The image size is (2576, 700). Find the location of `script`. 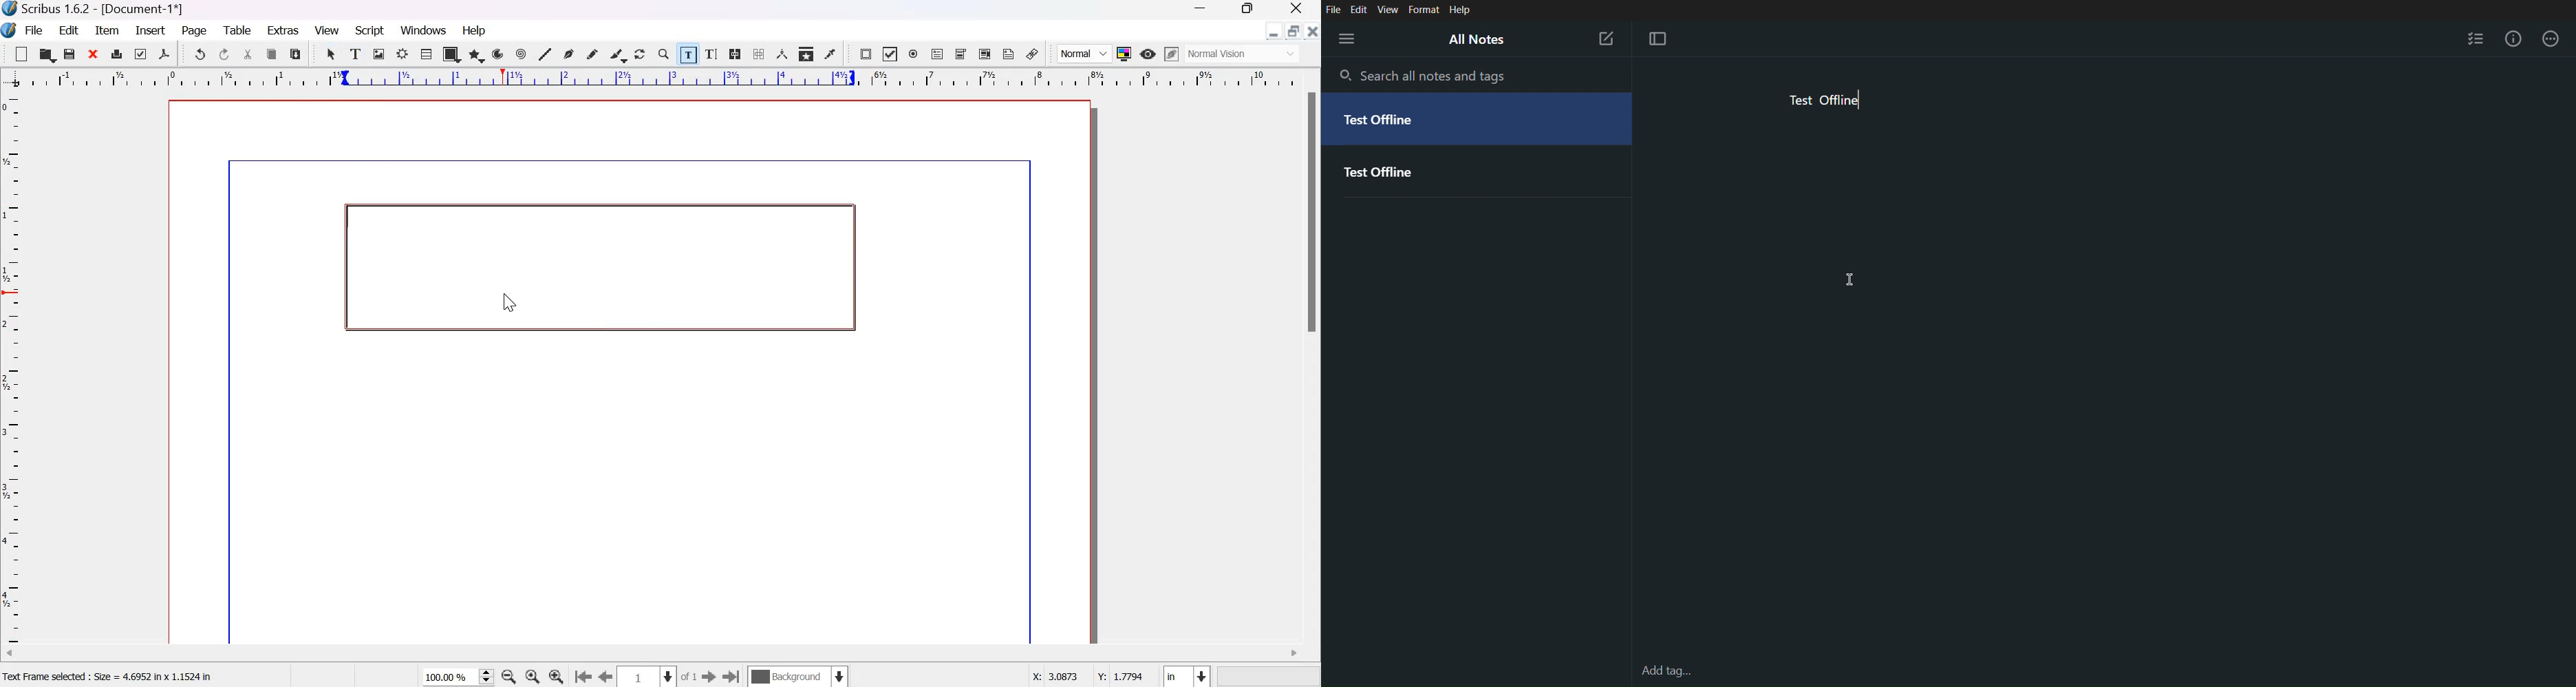

script is located at coordinates (370, 30).